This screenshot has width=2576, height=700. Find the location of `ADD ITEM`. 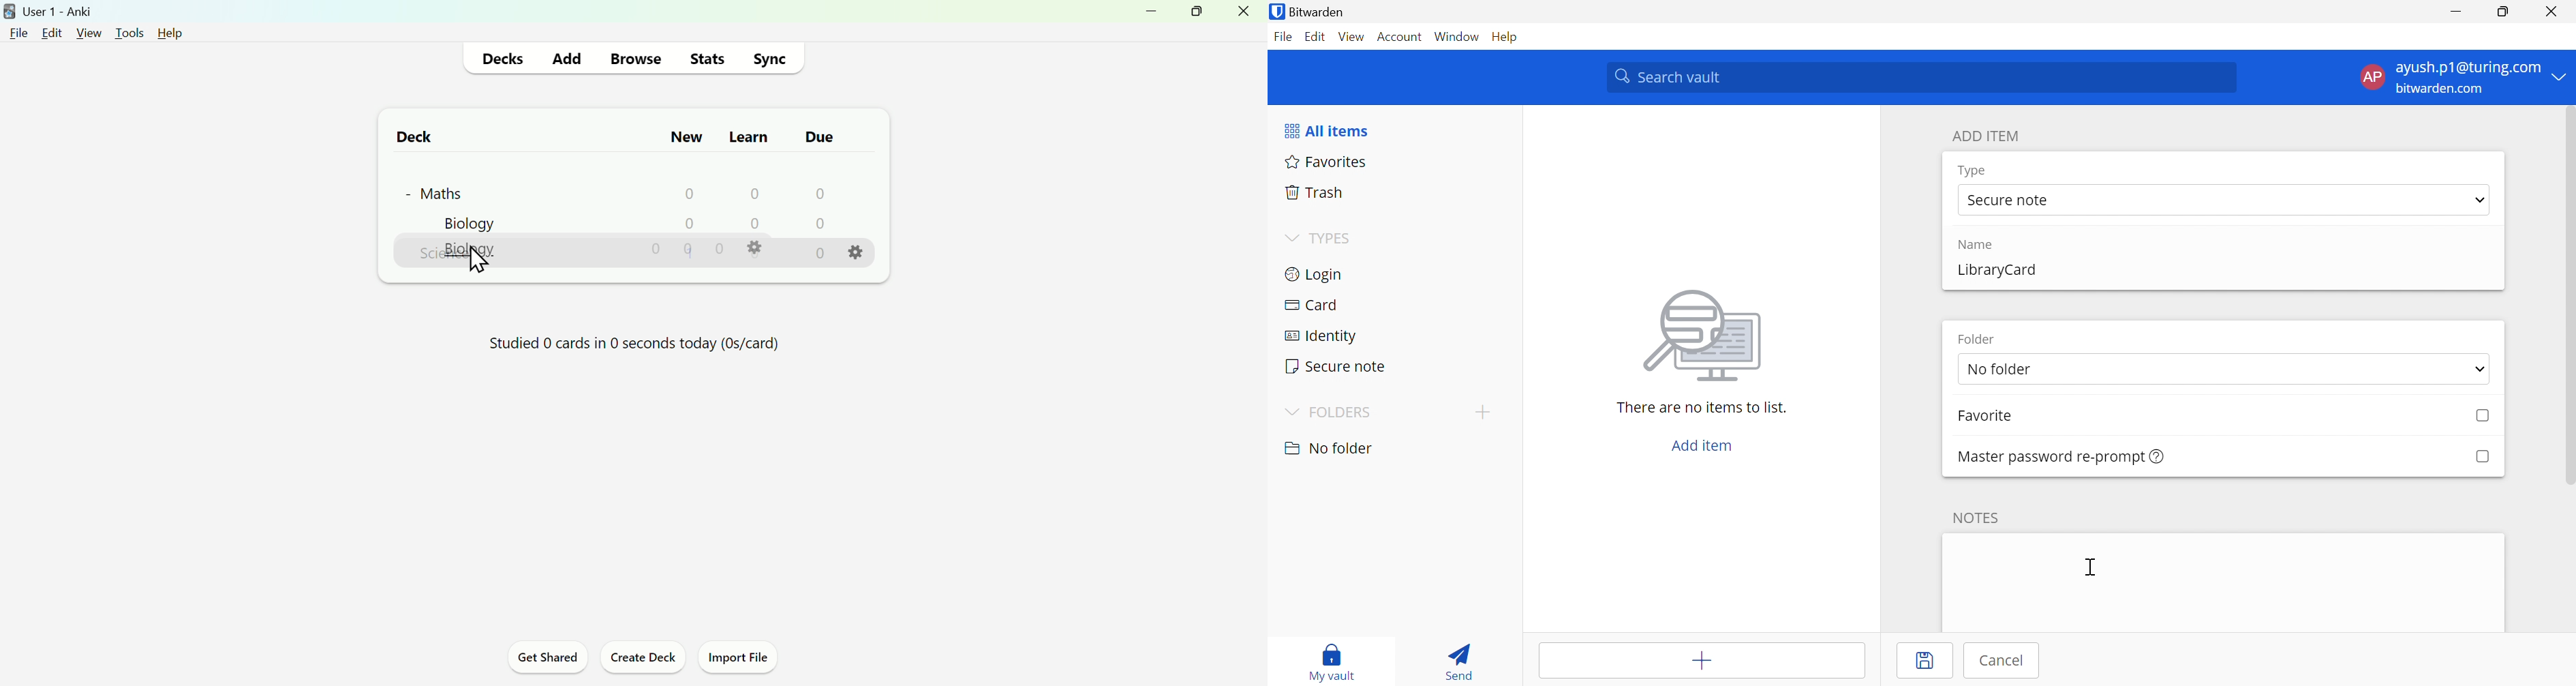

ADD ITEM is located at coordinates (1986, 135).